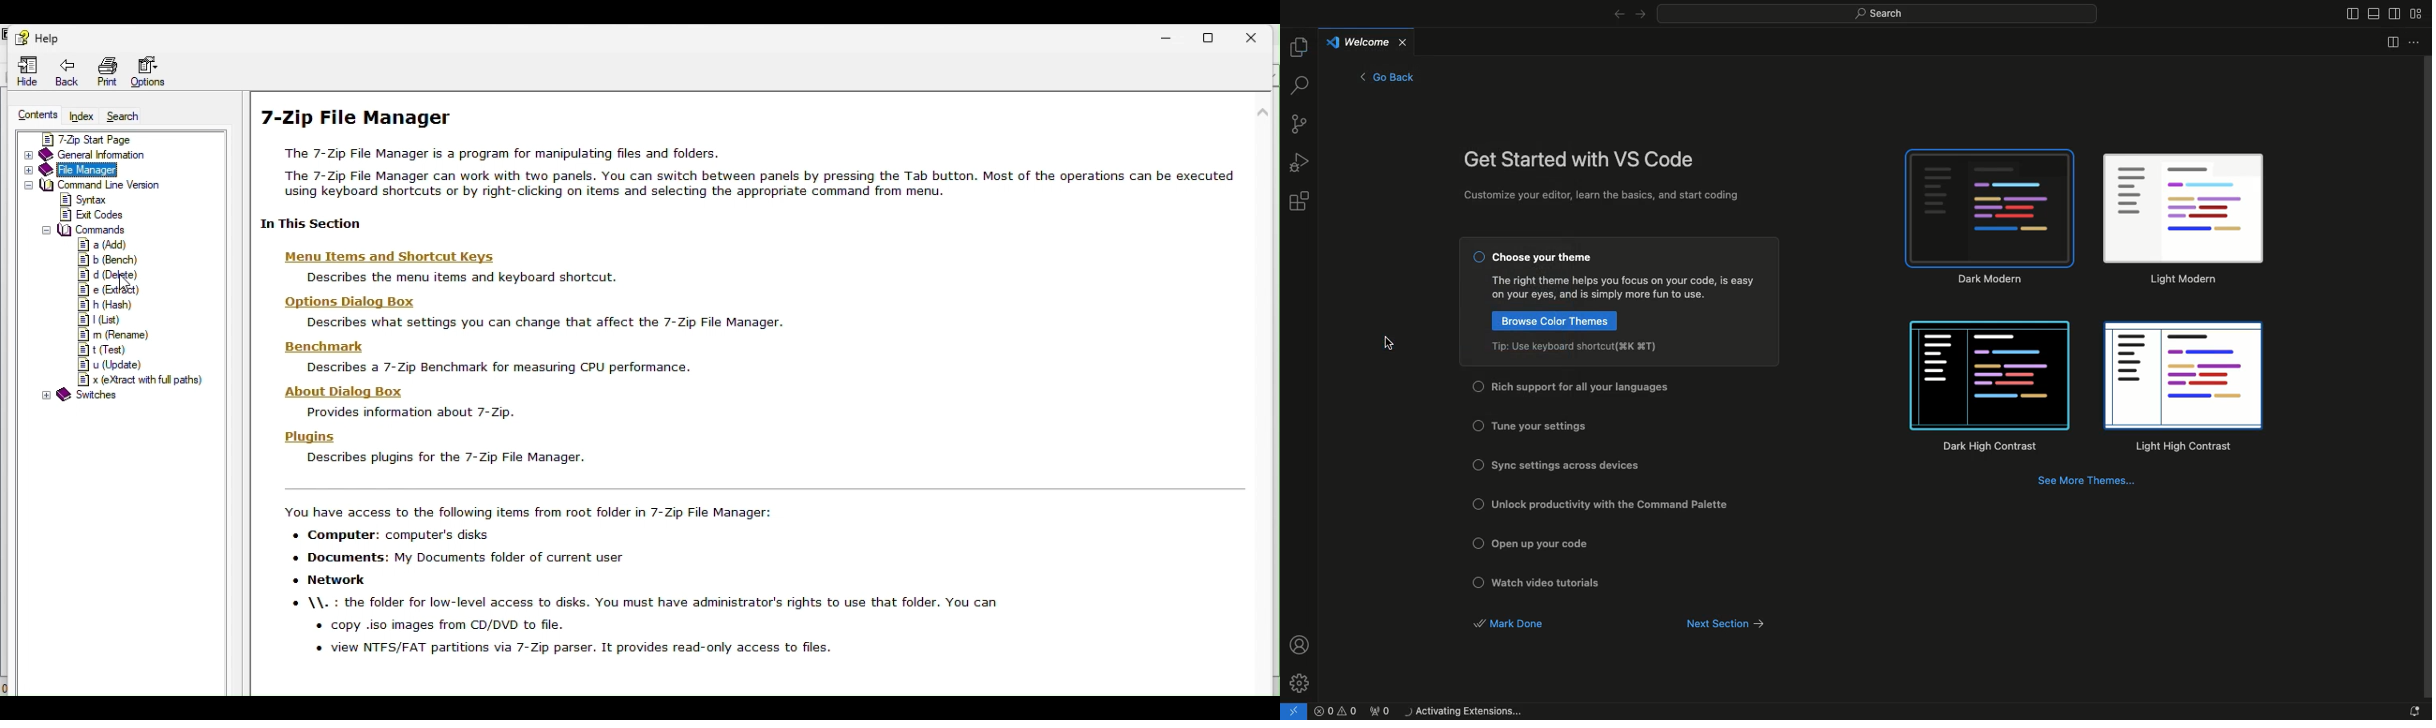 The height and width of the screenshot is (728, 2436). What do you see at coordinates (1338, 712) in the screenshot?
I see `Problems` at bounding box center [1338, 712].